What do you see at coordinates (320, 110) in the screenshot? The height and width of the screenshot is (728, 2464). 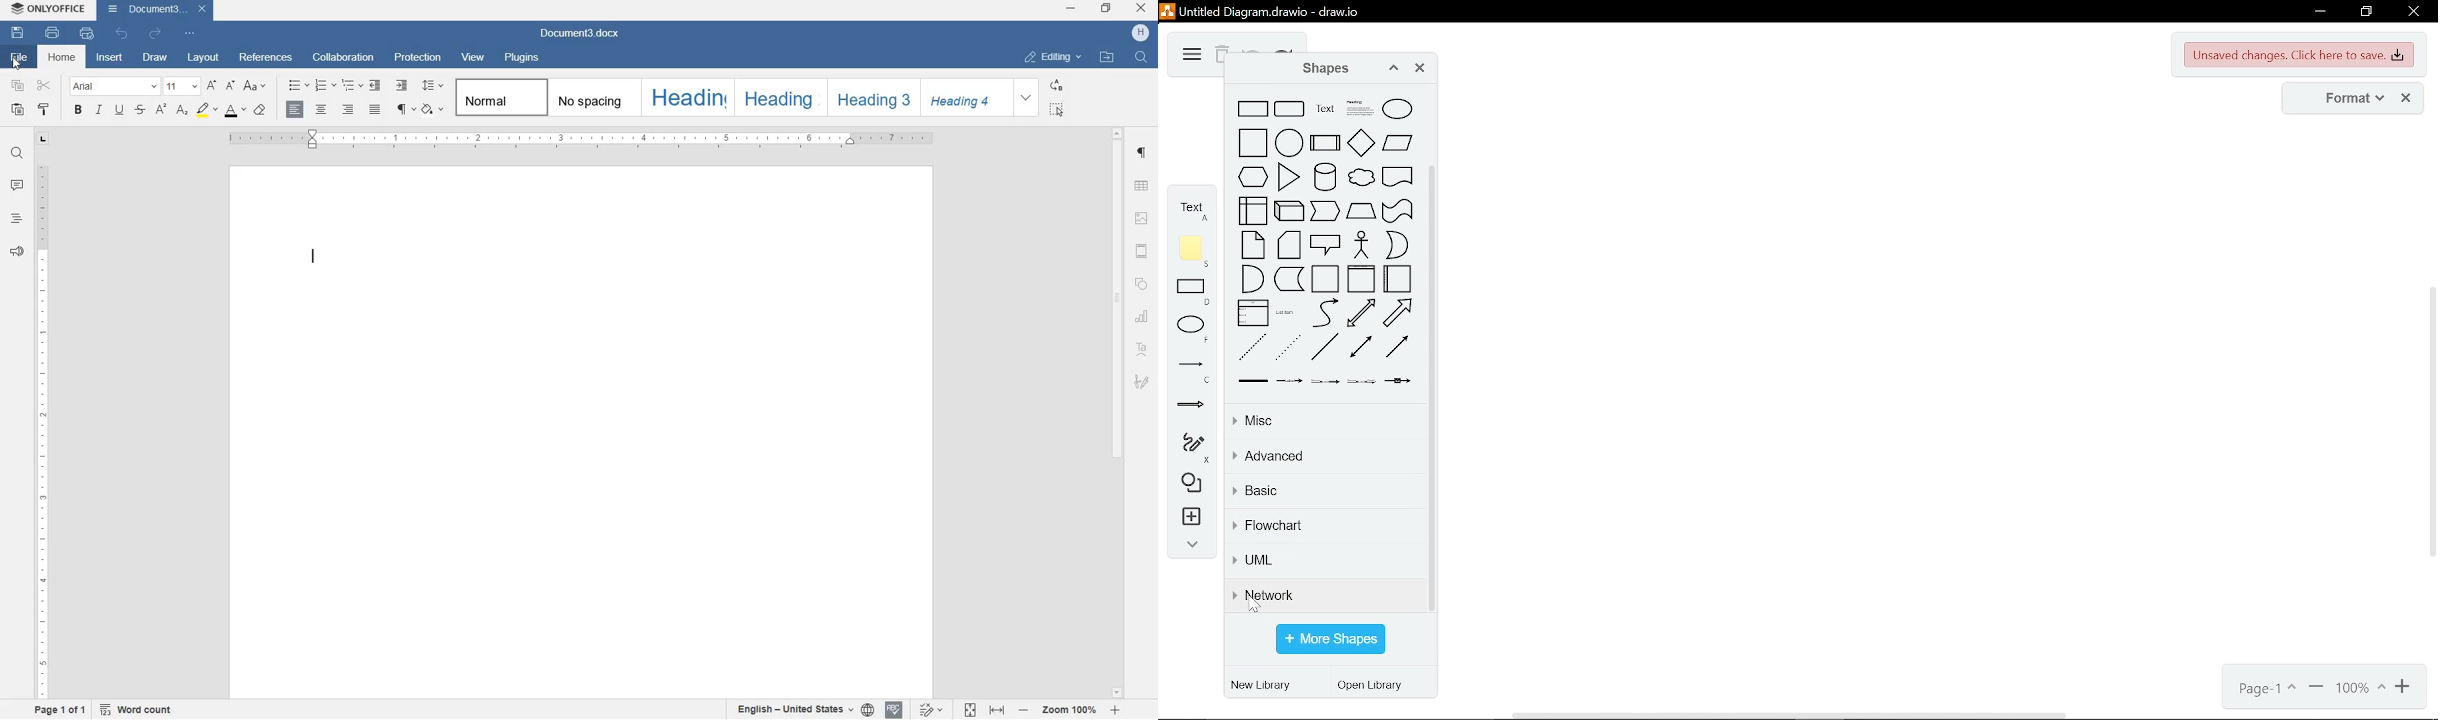 I see `align center` at bounding box center [320, 110].